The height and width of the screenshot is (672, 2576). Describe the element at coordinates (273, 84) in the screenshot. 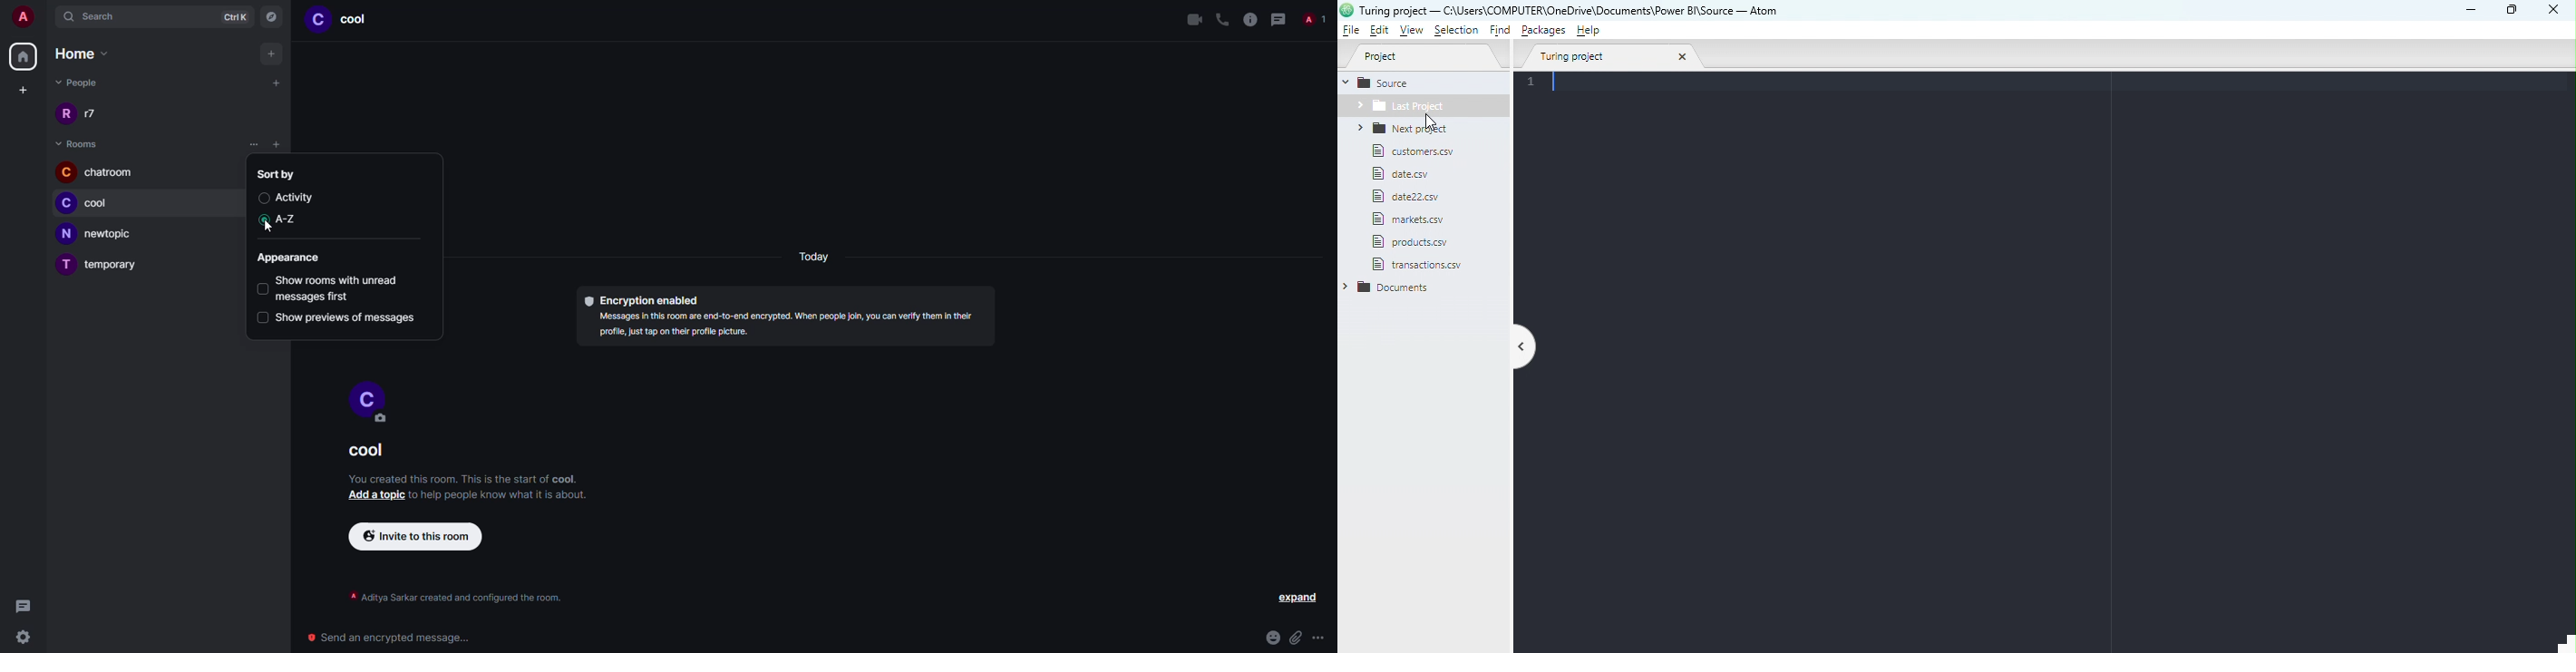

I see `add` at that location.